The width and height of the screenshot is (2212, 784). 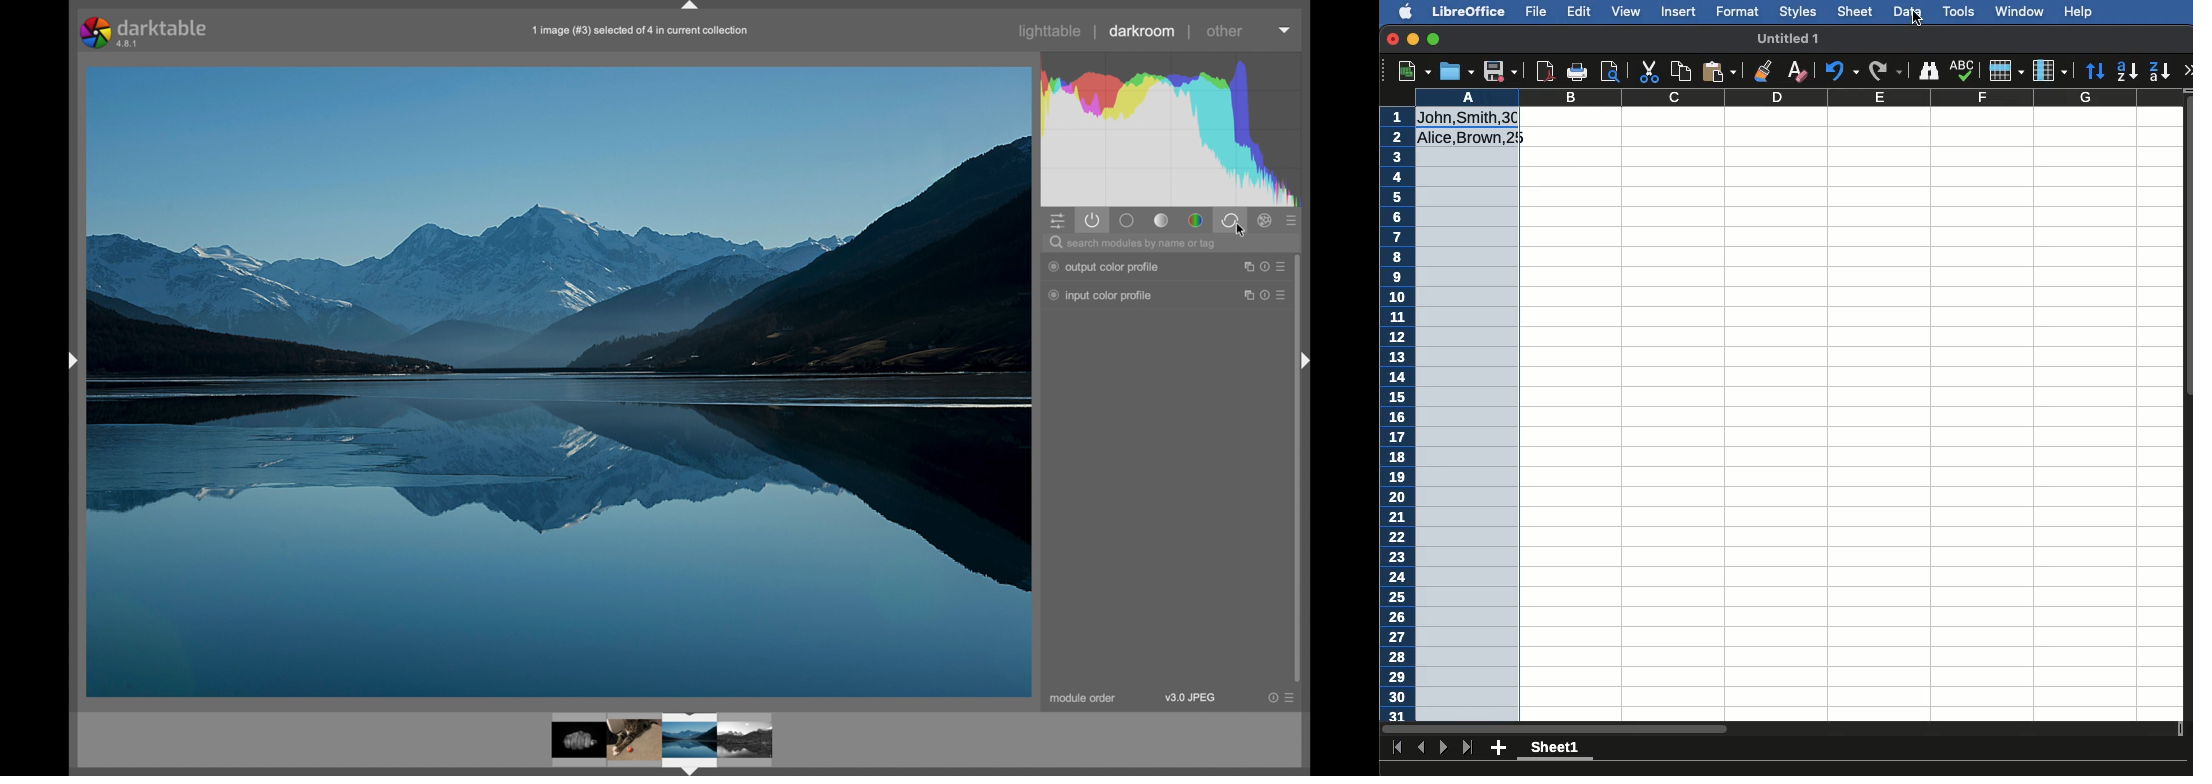 I want to click on cursor, so click(x=1241, y=231).